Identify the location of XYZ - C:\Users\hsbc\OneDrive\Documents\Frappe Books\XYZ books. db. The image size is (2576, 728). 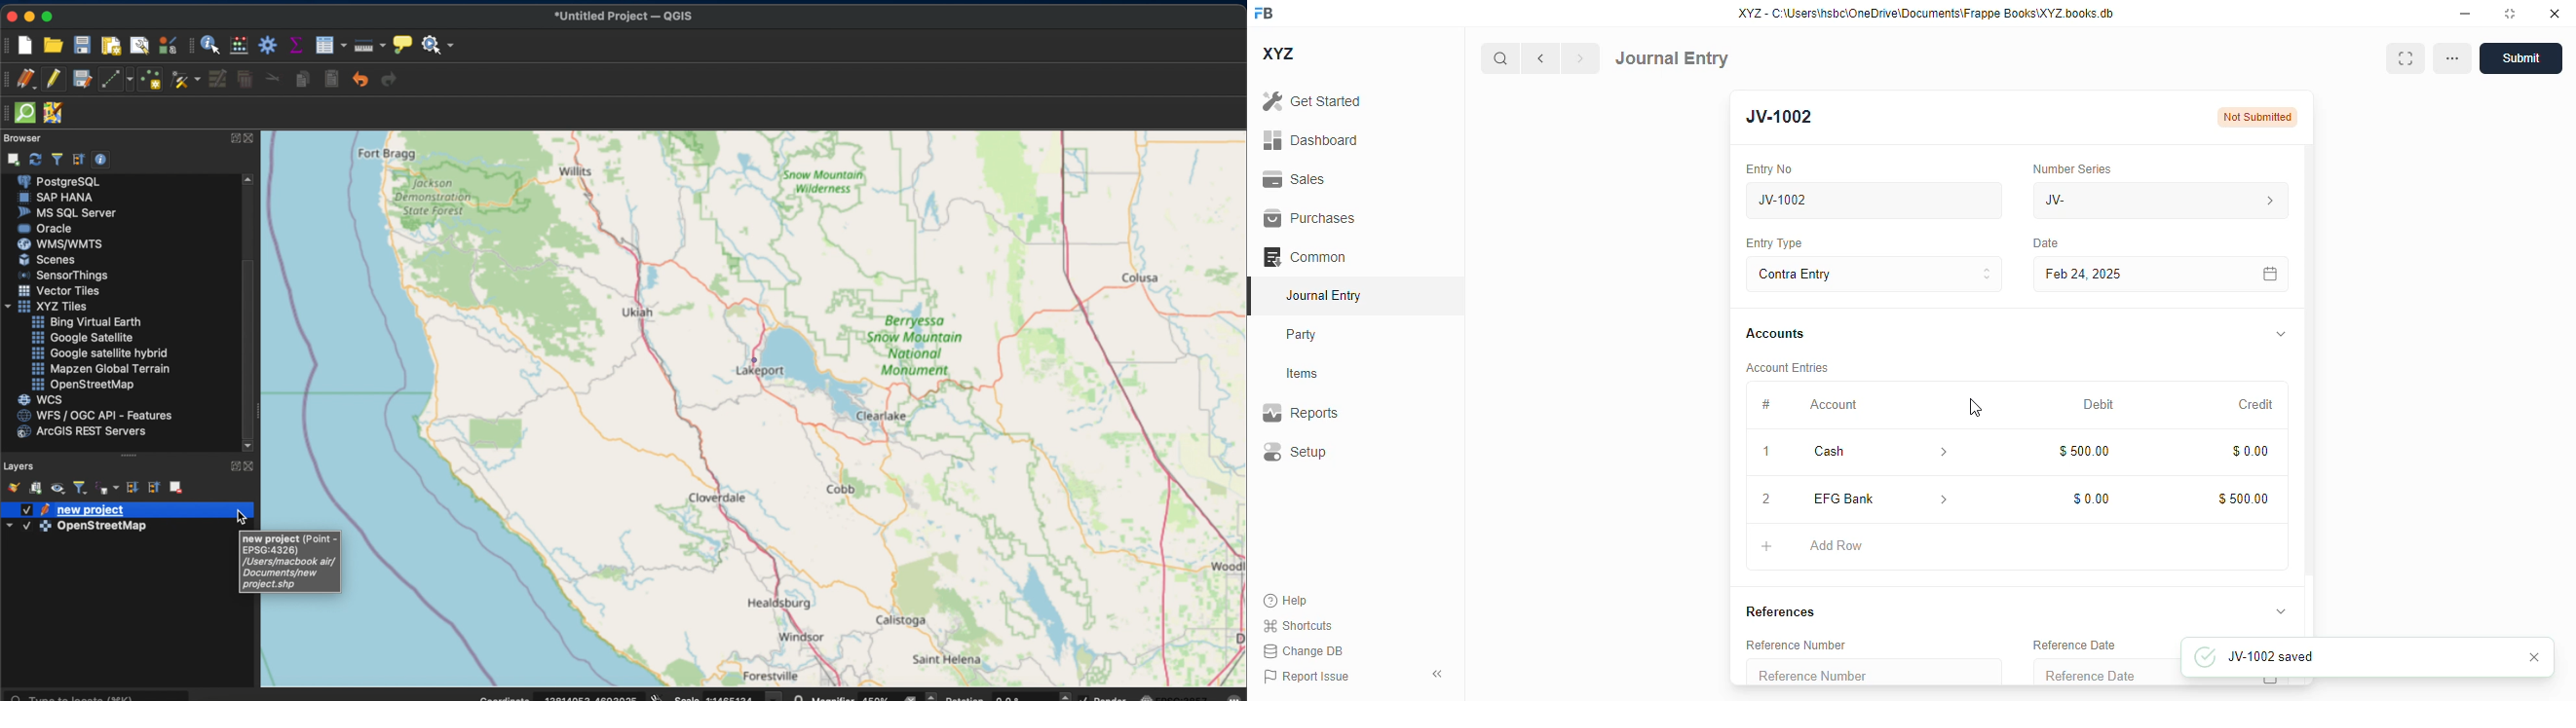
(1926, 14).